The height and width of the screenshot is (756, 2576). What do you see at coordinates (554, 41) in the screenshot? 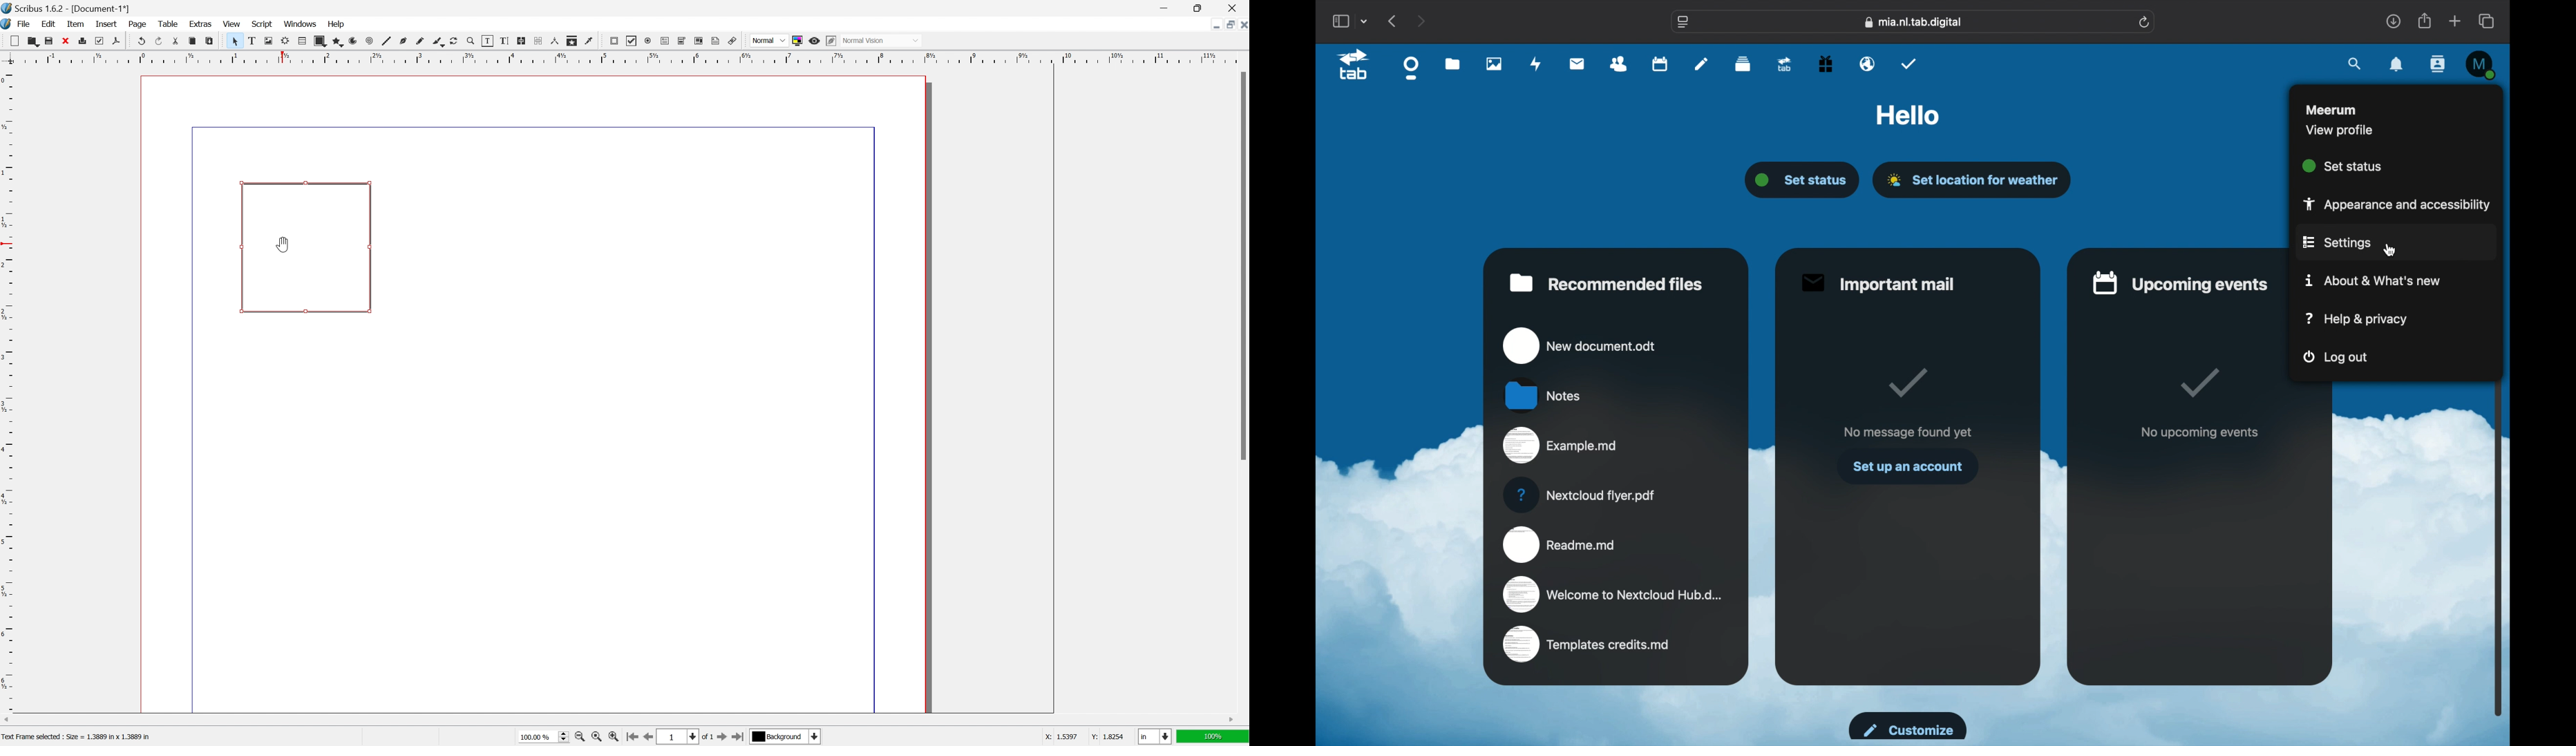
I see `measurements` at bounding box center [554, 41].